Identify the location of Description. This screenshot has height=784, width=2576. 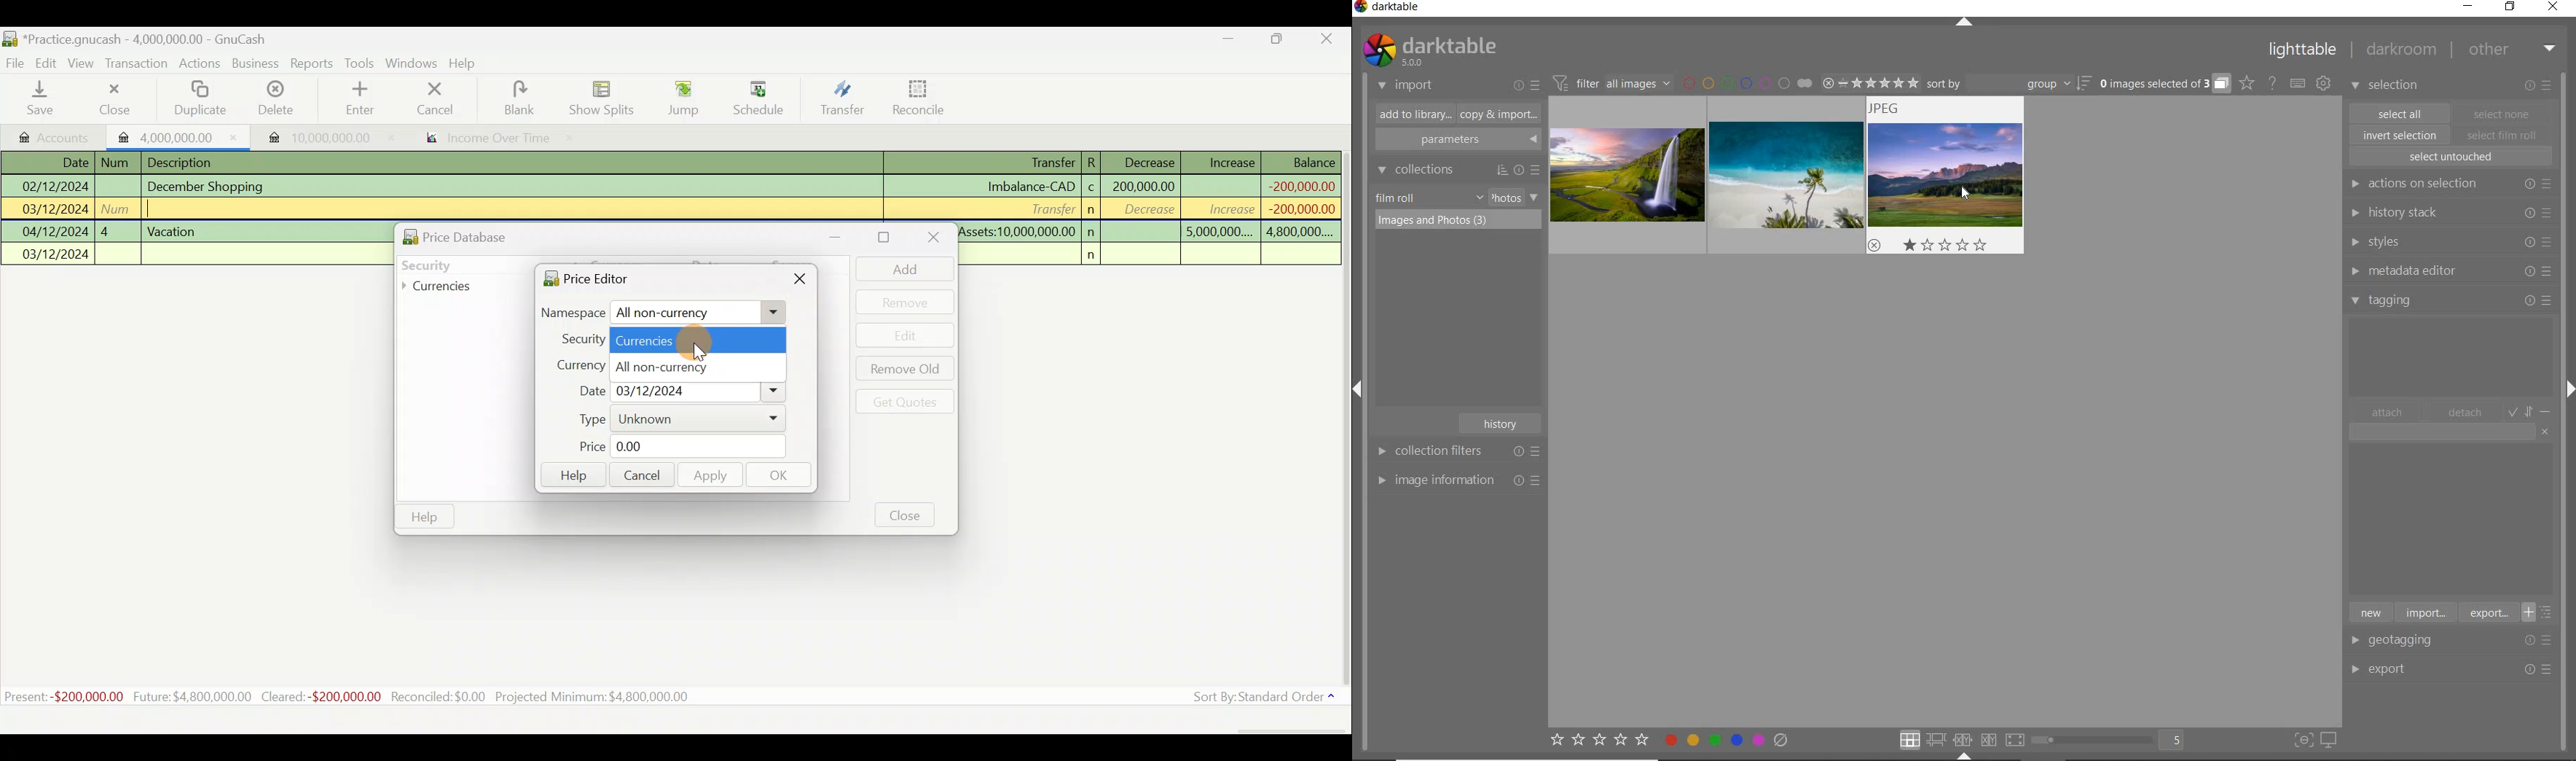
(185, 161).